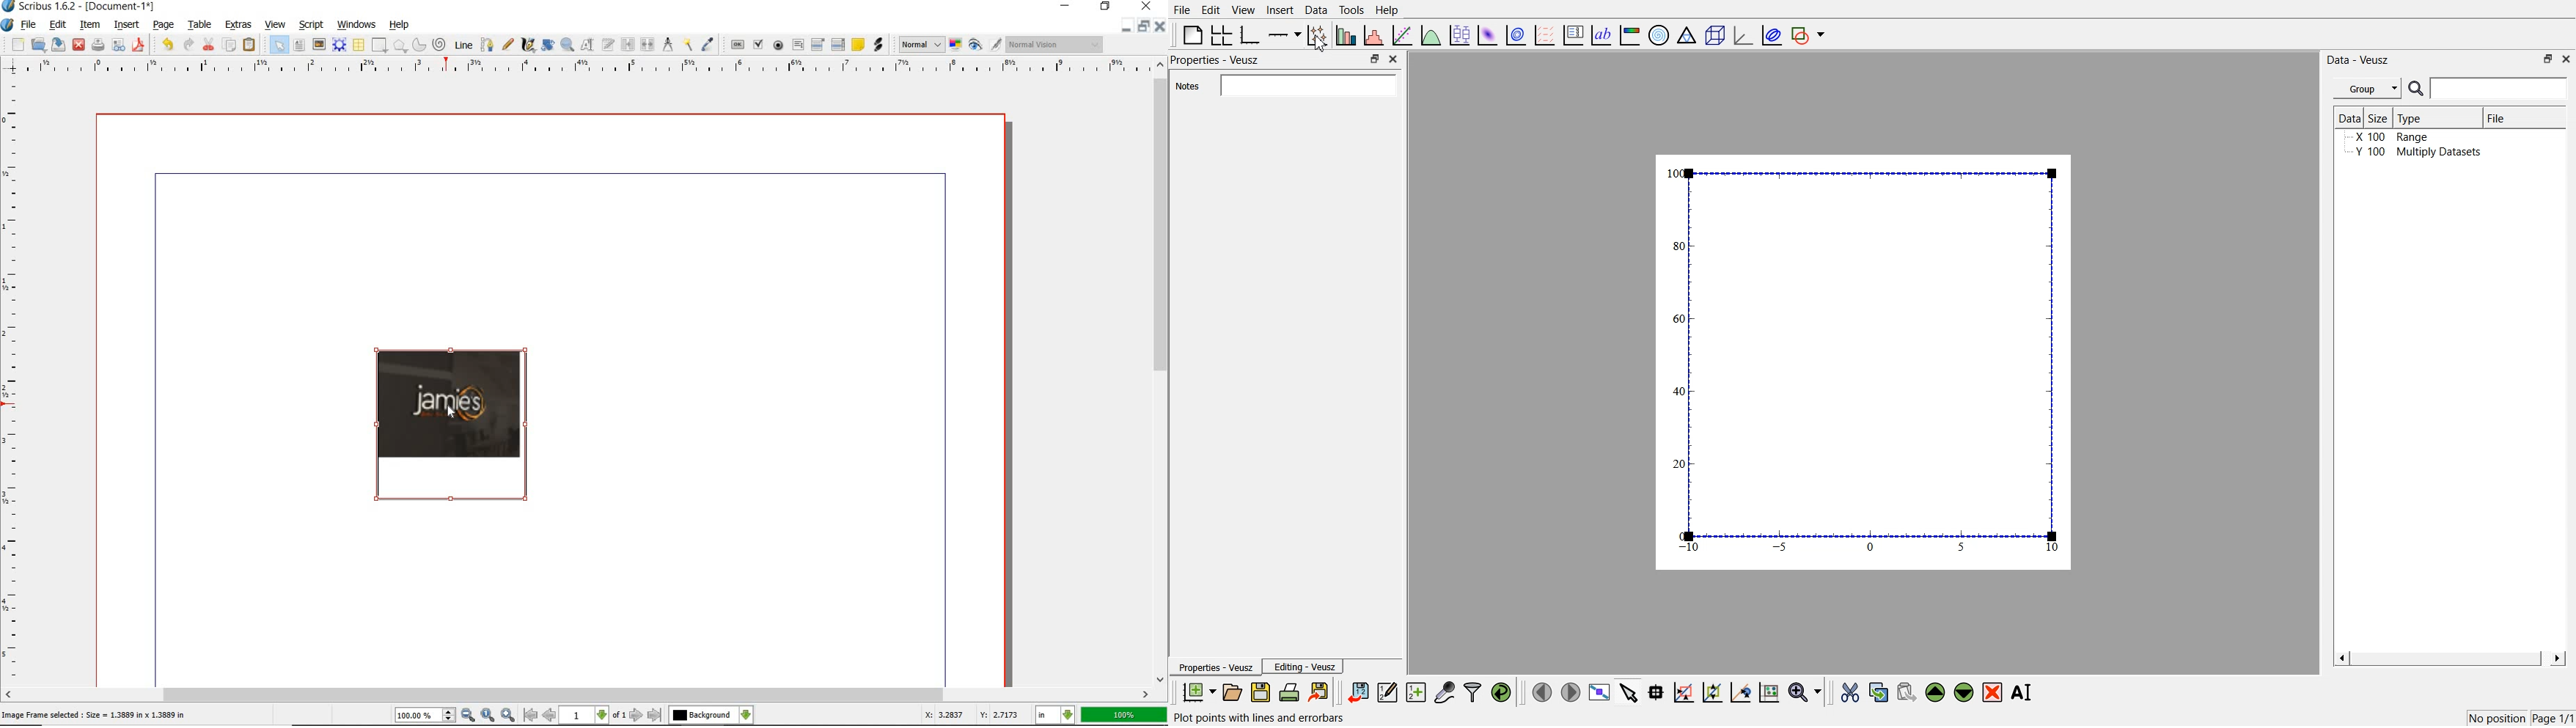 The width and height of the screenshot is (2576, 728). Describe the element at coordinates (1445, 693) in the screenshot. I see `capture data points` at that location.